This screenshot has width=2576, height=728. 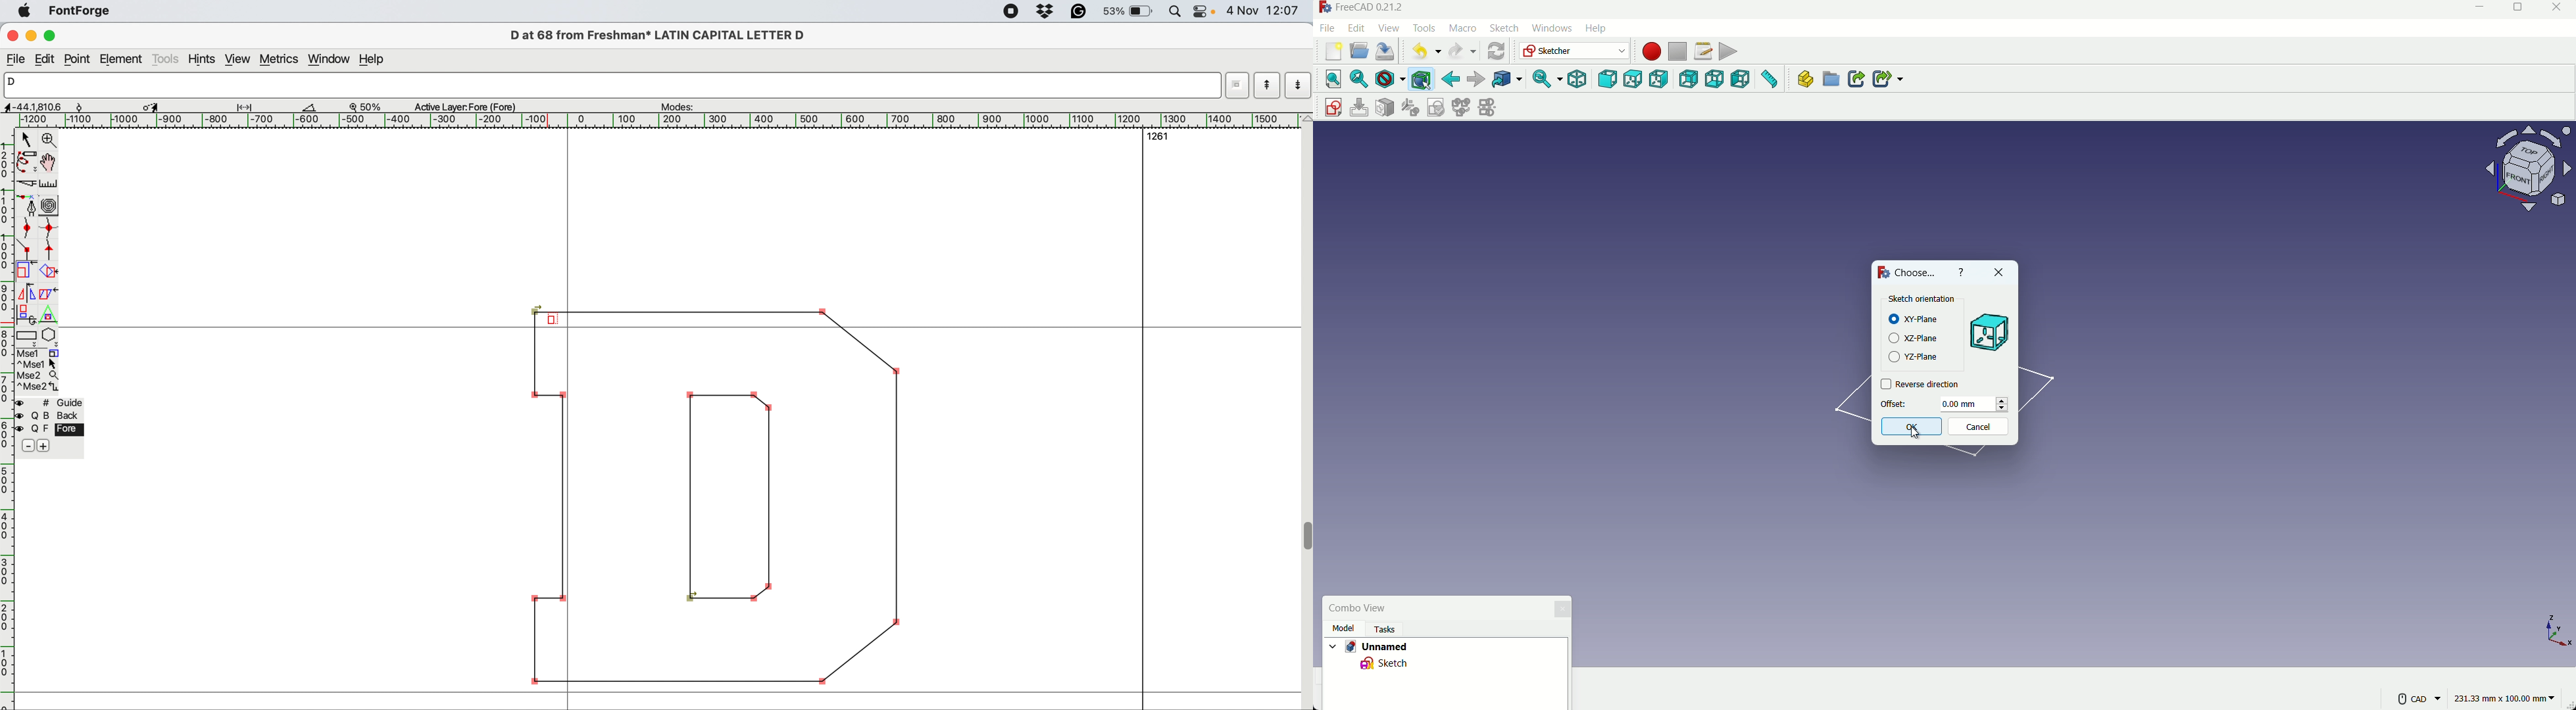 What do you see at coordinates (1728, 51) in the screenshot?
I see `execute macros` at bounding box center [1728, 51].